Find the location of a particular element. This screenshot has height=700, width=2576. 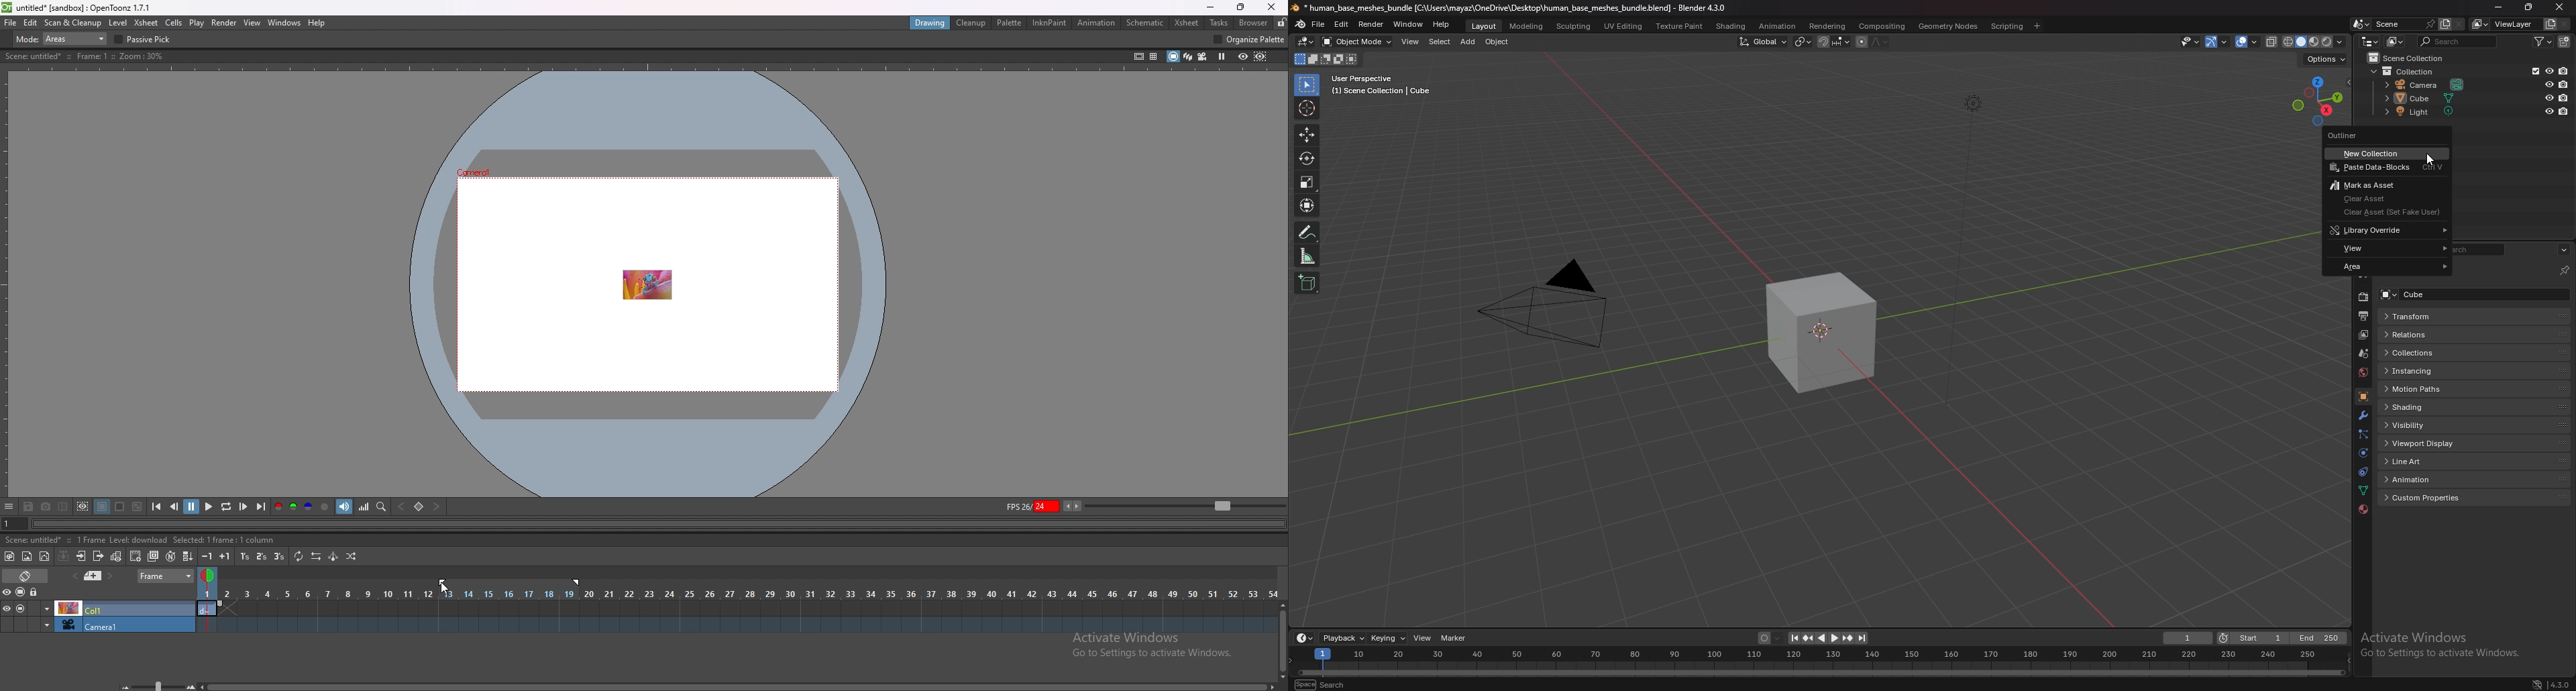

zoom is located at coordinates (1185, 504).